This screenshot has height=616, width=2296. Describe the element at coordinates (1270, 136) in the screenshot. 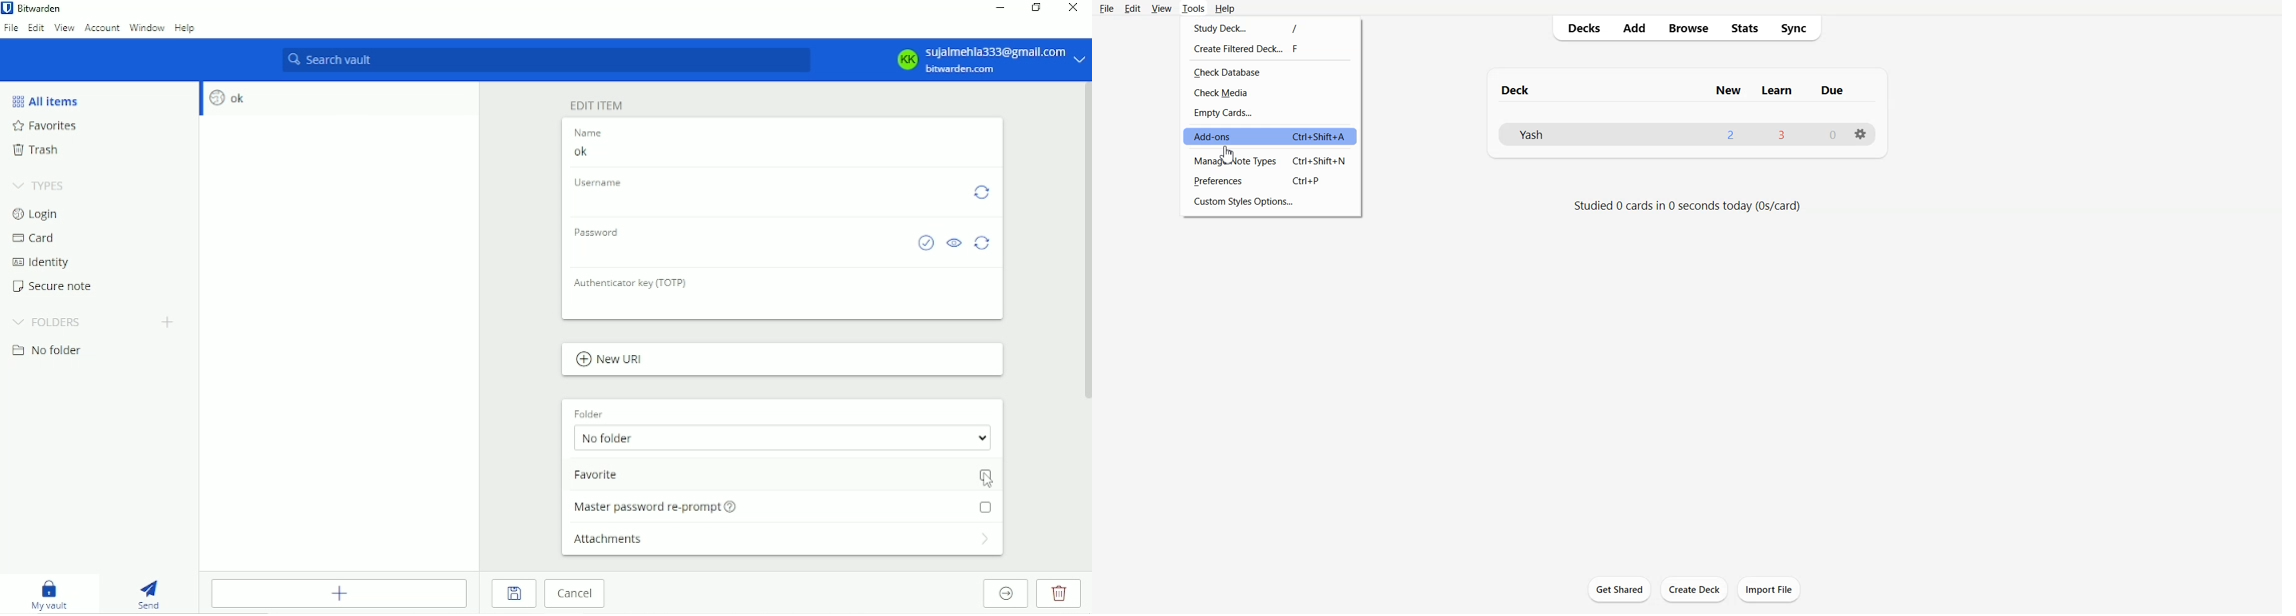

I see `Add-ons` at that location.